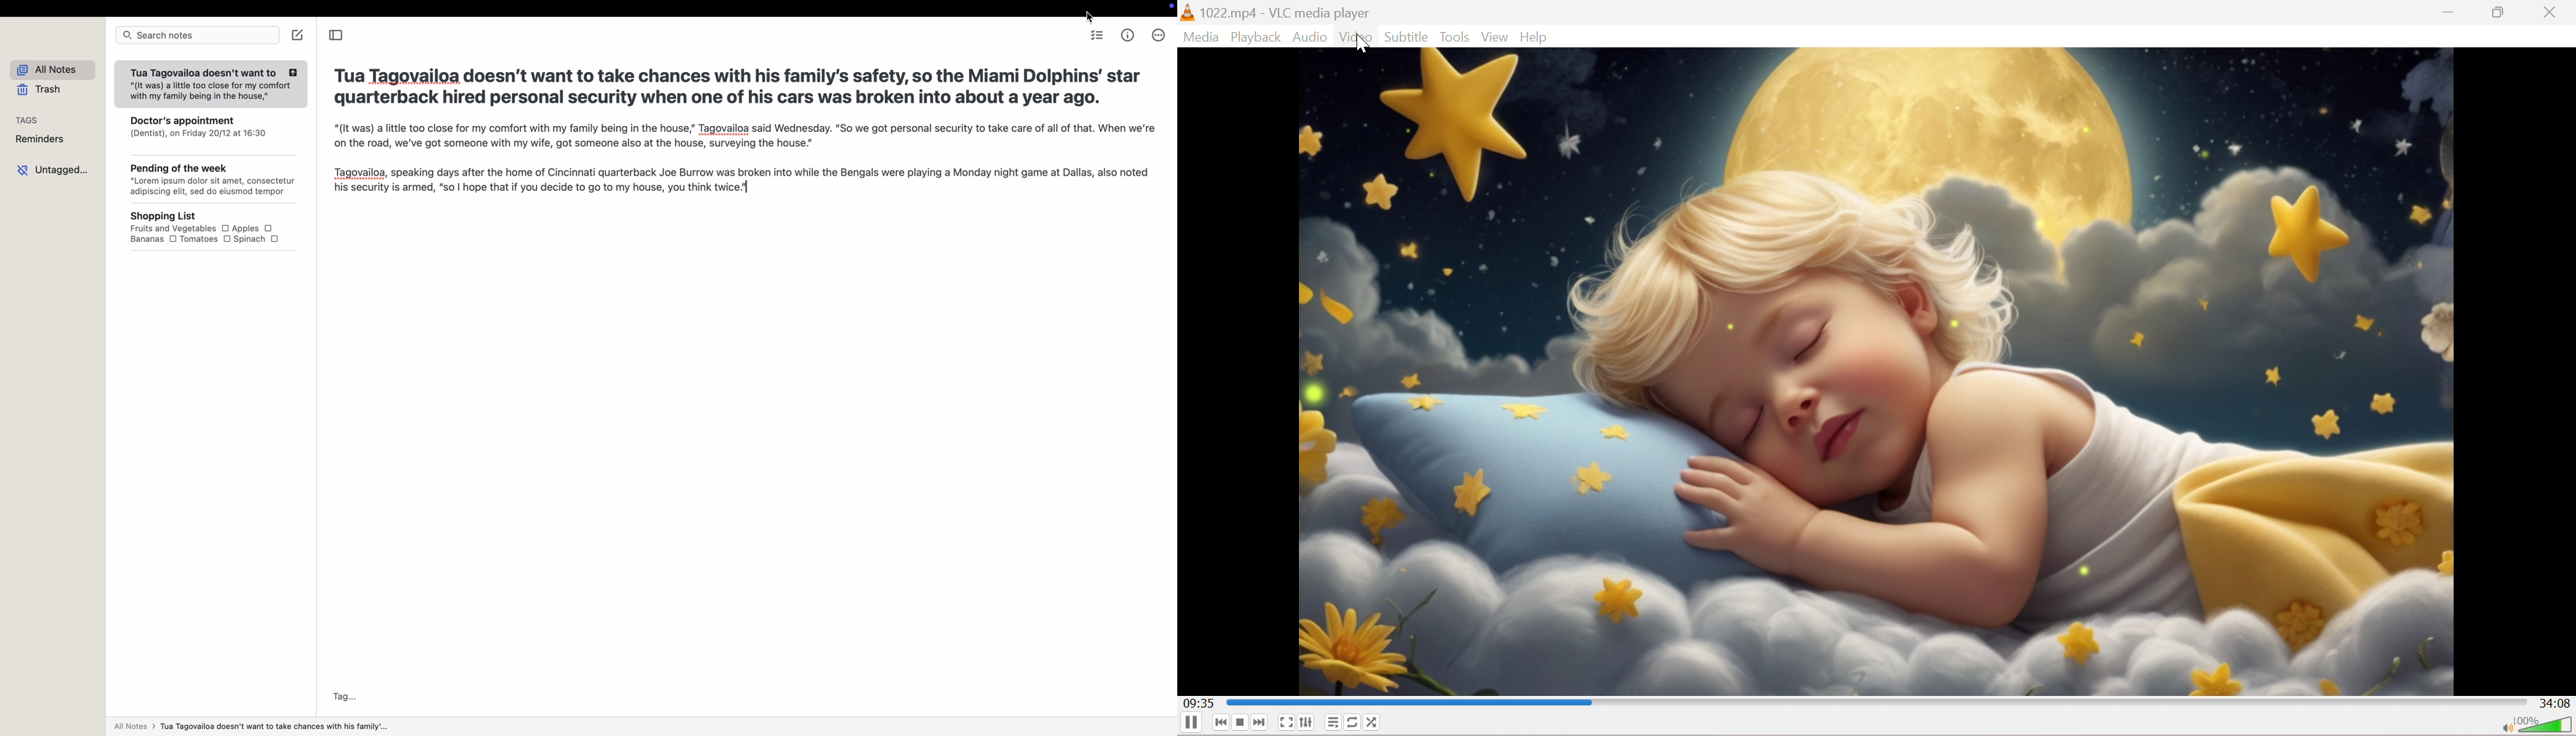 The image size is (2576, 756). I want to click on click on more options, so click(1157, 38).